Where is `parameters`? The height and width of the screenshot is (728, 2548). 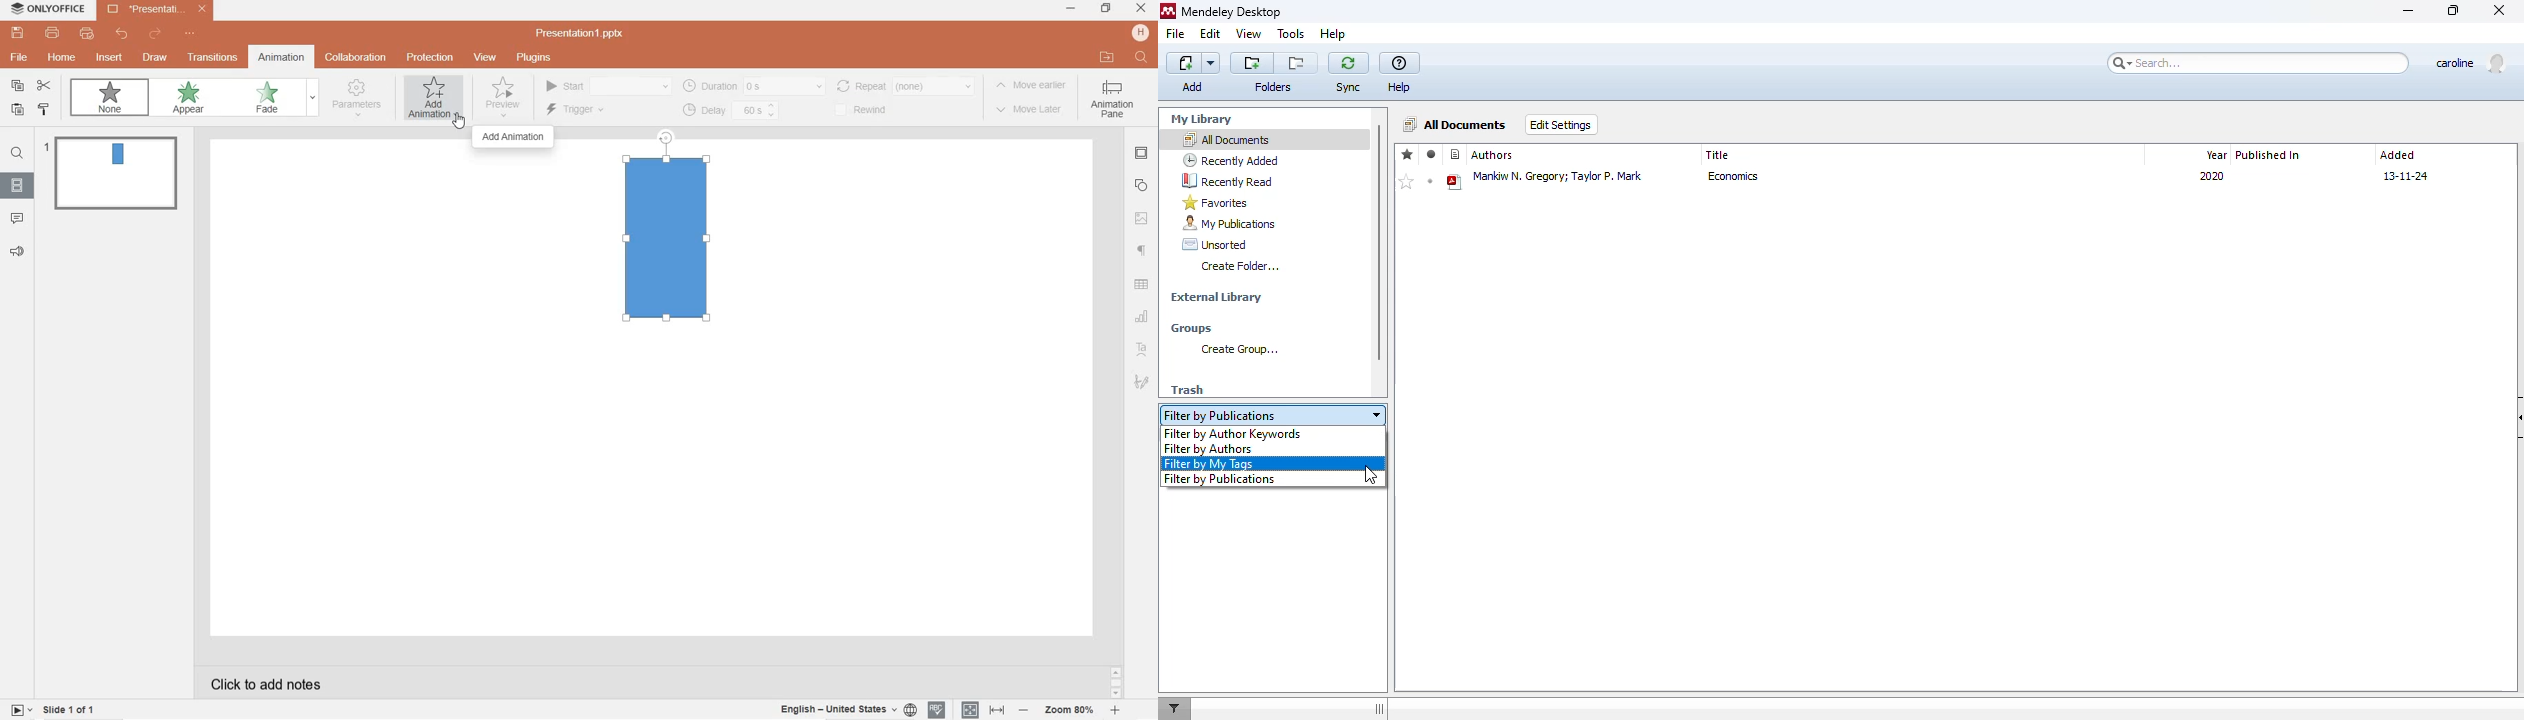 parameters is located at coordinates (359, 100).